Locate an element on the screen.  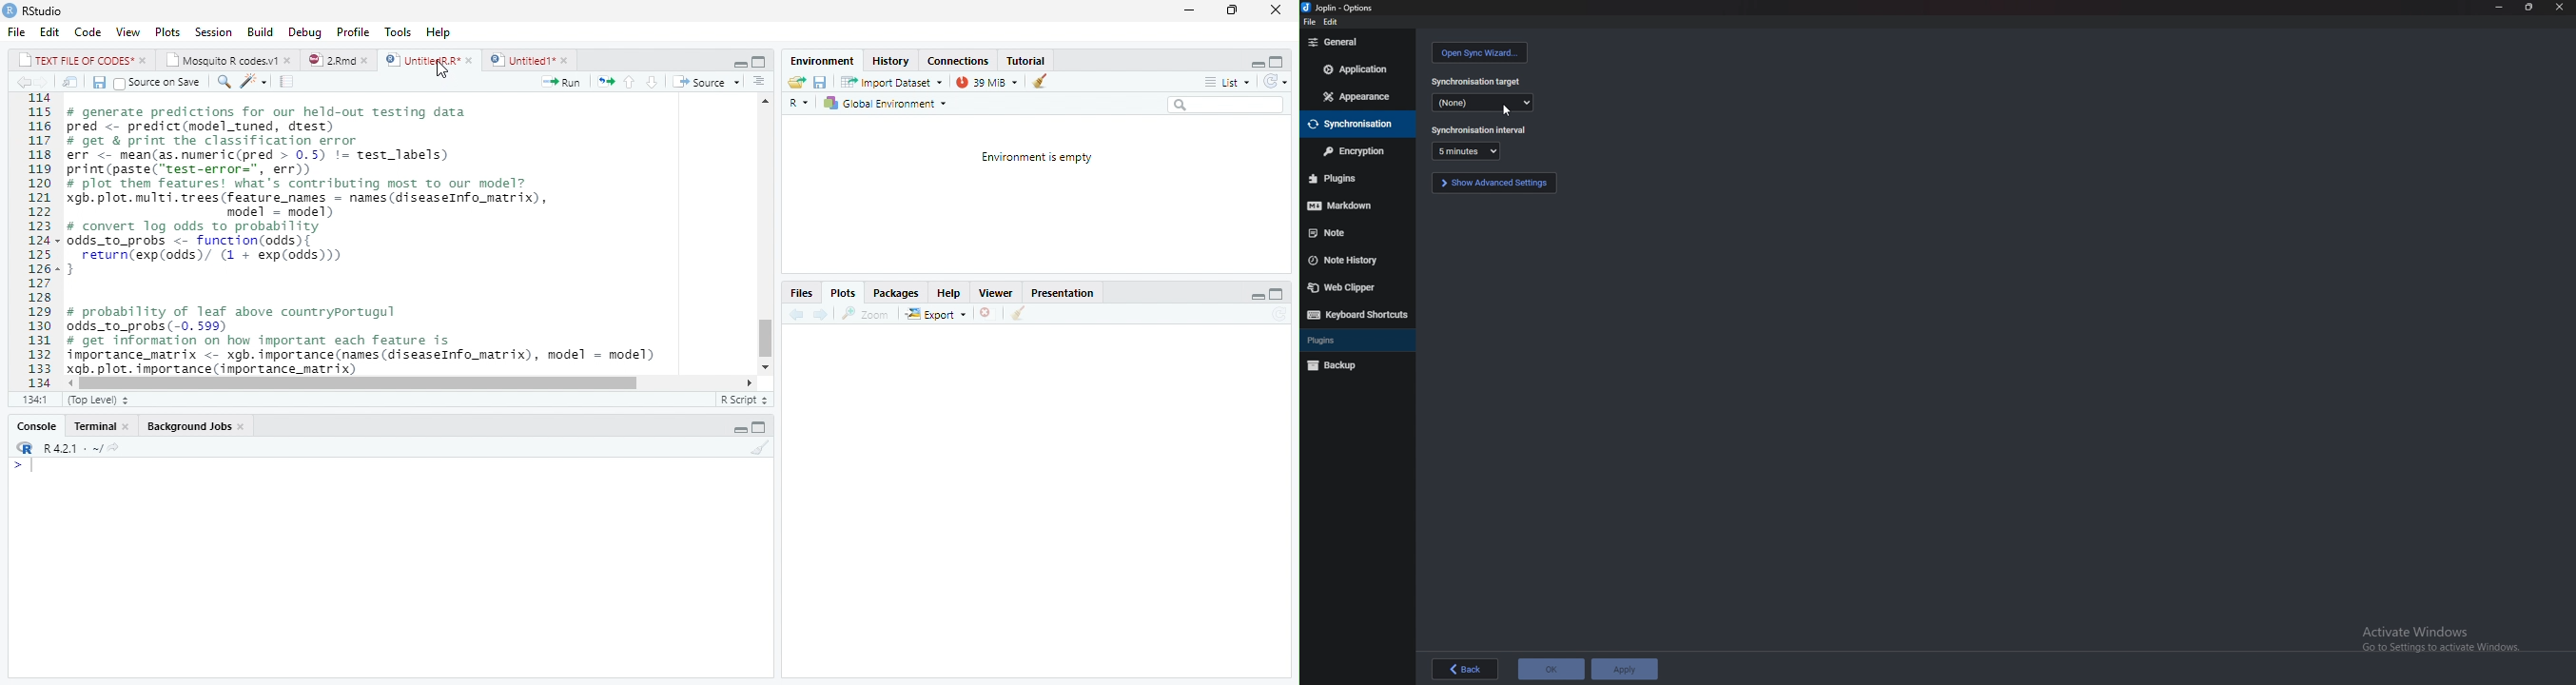
# probability of leaf above countryportugul

odds_to_probs (-0. 599)

# get information on how important each feature is

importance_matrix <- xgb. importance (names (diseaseInfo_matrix), model = model)
xgb. plot. importance (importance_matrix) is located at coordinates (369, 338).